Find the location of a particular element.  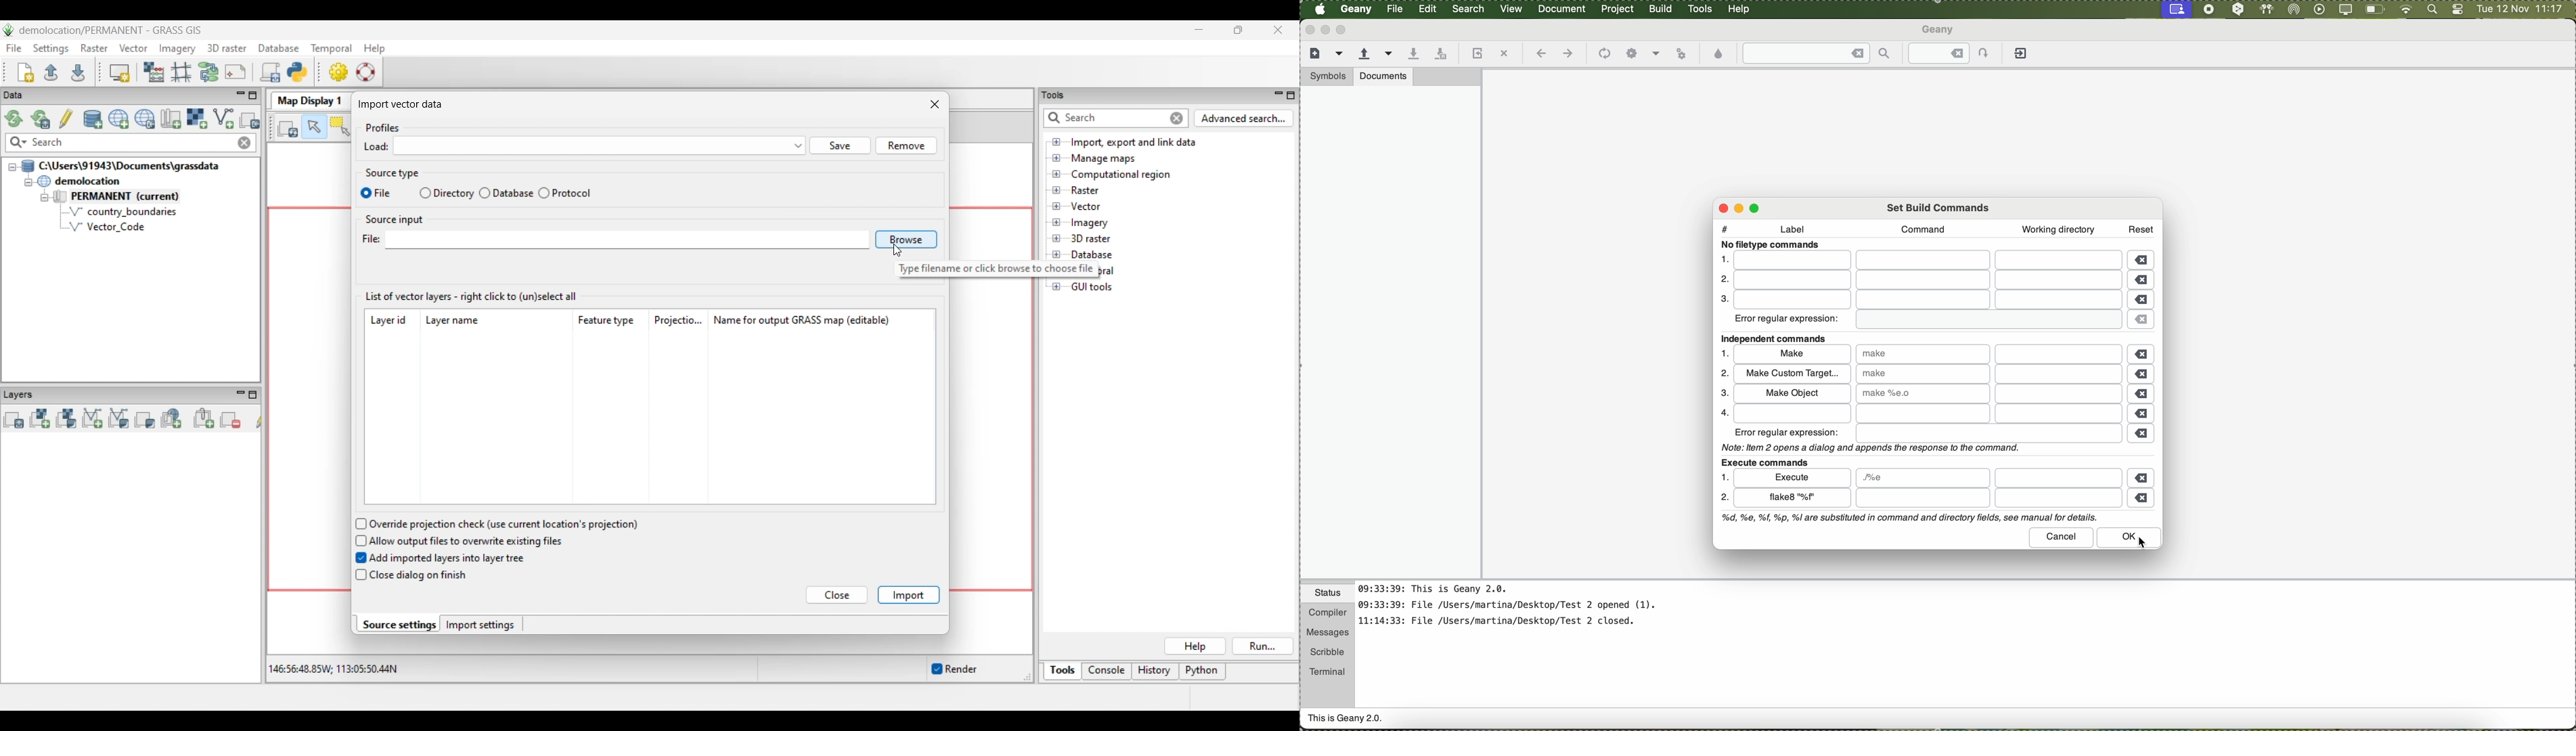

make is located at coordinates (1793, 356).